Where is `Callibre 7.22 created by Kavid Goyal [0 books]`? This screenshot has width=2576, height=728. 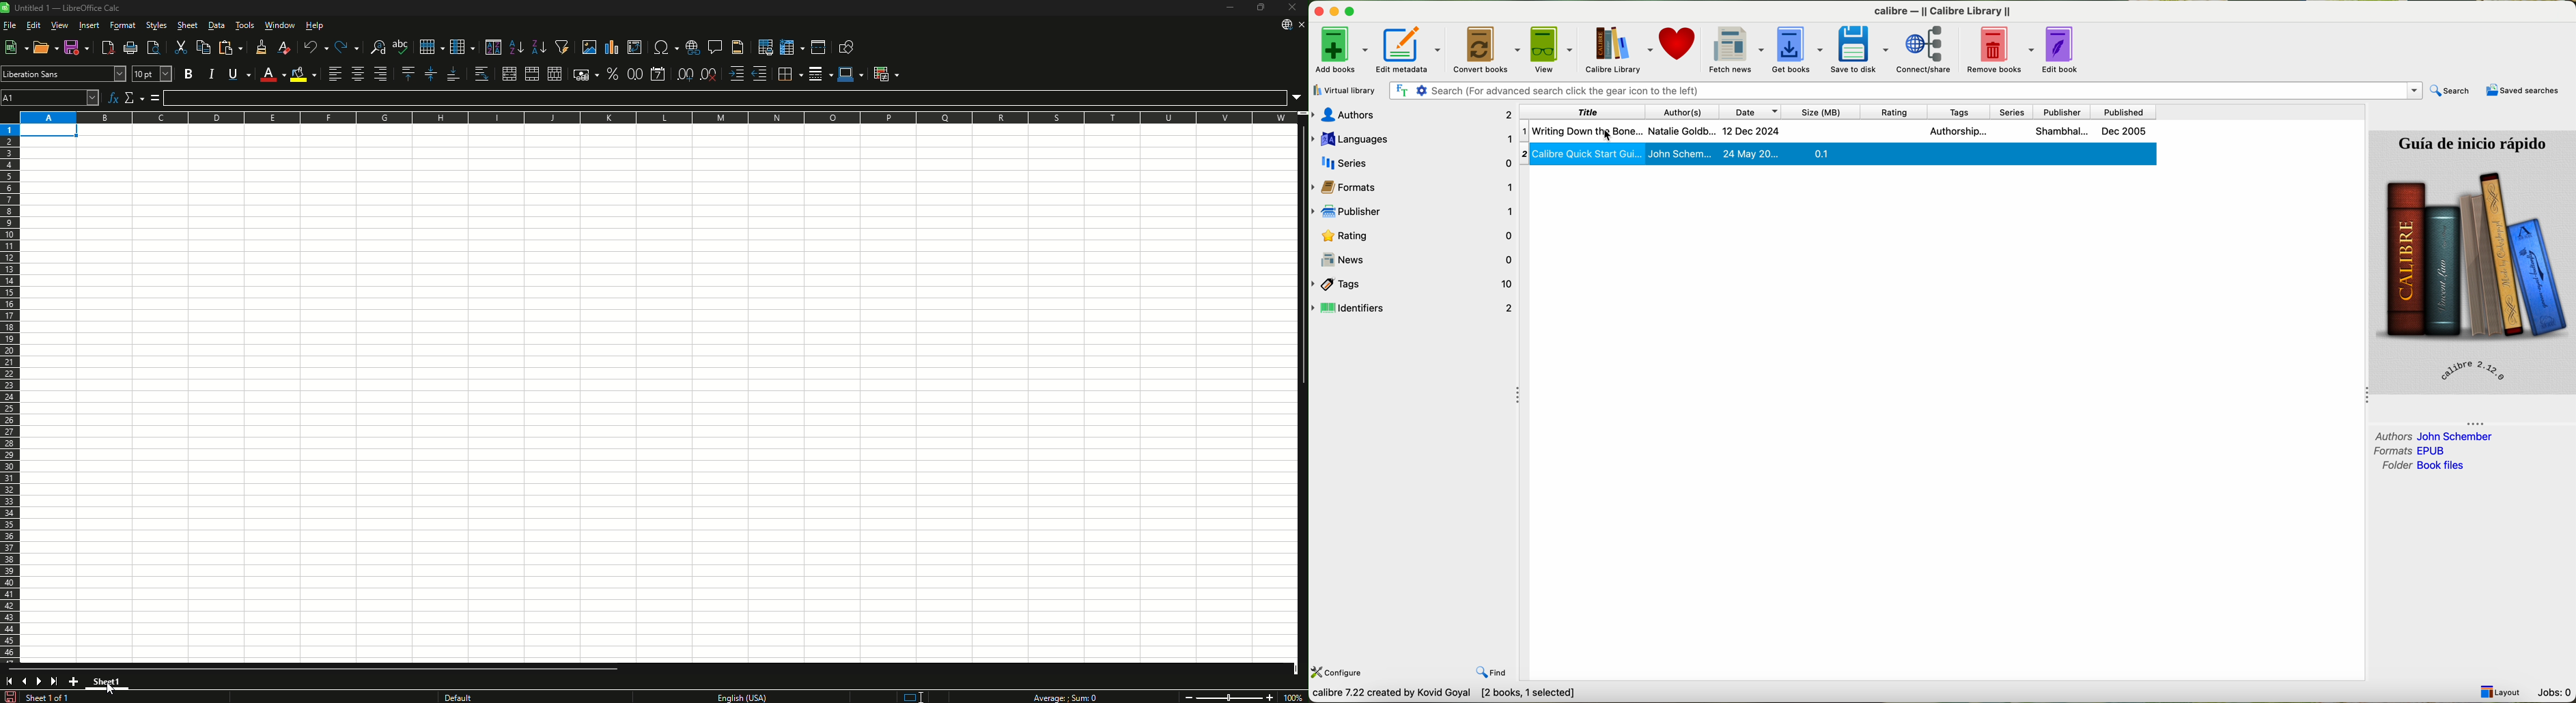 Callibre 7.22 created by Kavid Goyal [0 books] is located at coordinates (1426, 694).